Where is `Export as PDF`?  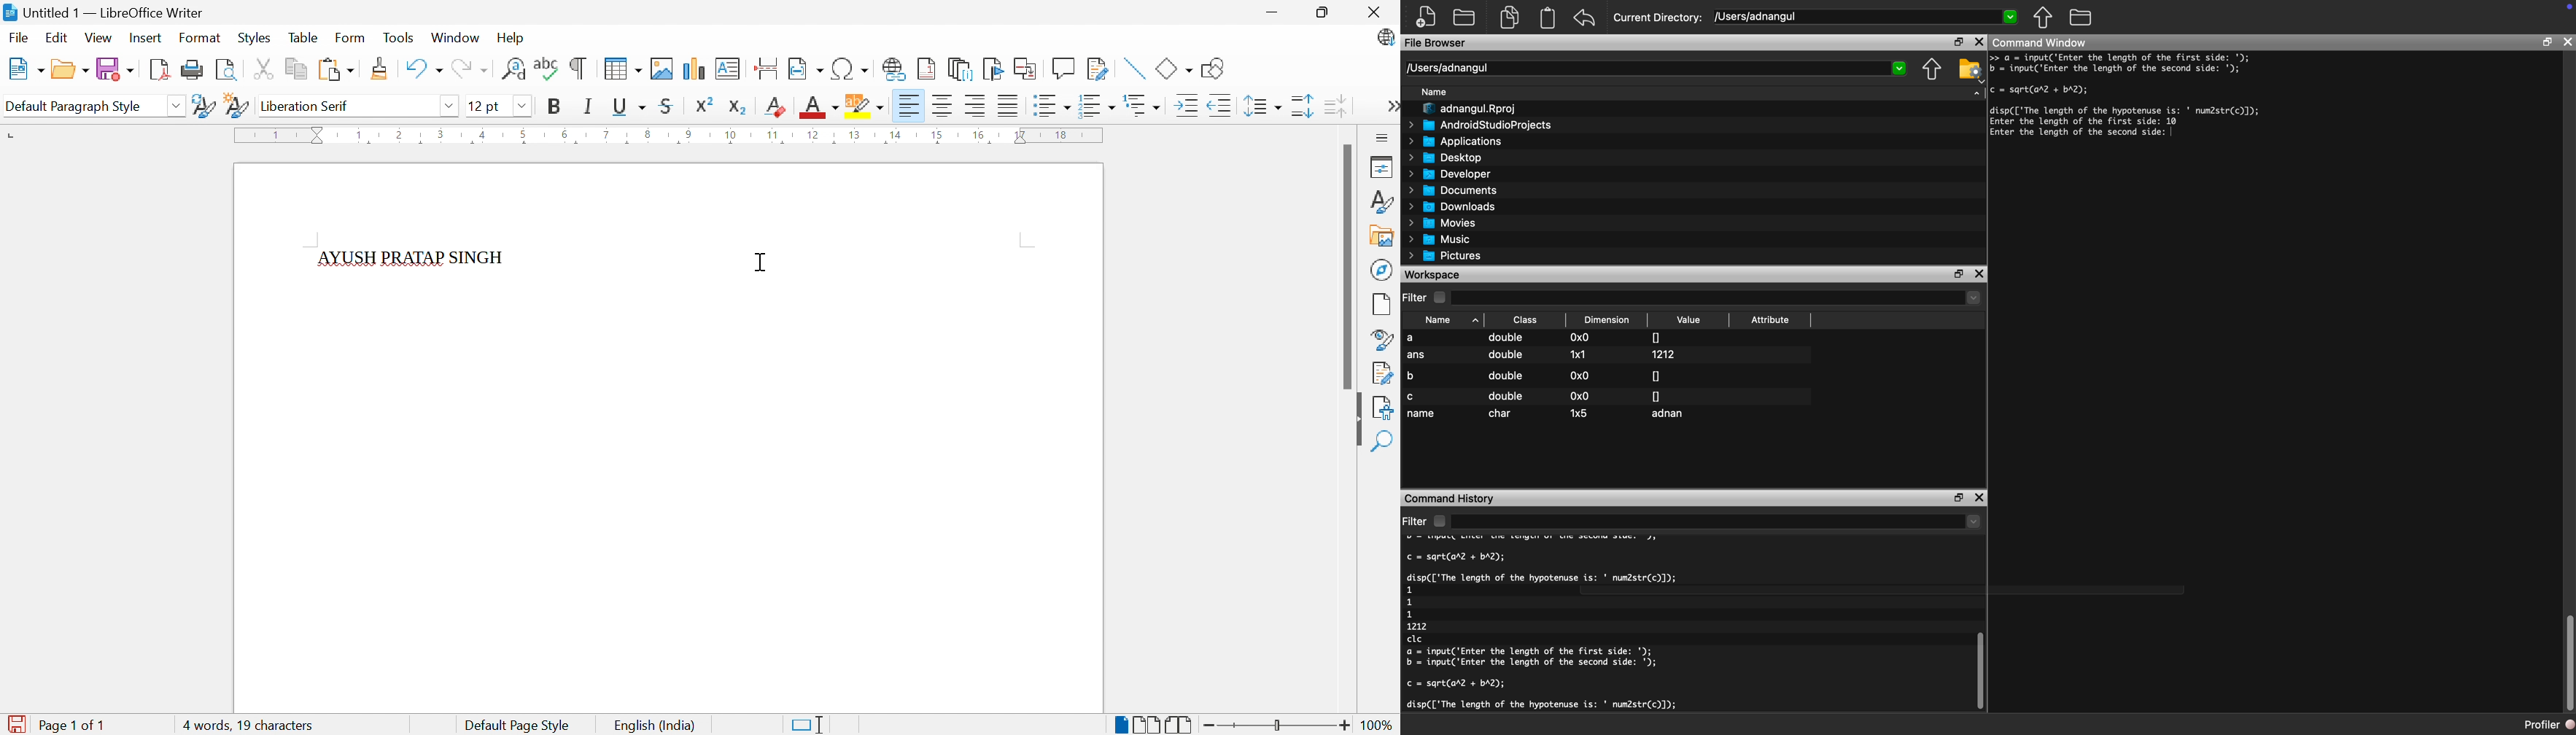
Export as PDF is located at coordinates (158, 70).